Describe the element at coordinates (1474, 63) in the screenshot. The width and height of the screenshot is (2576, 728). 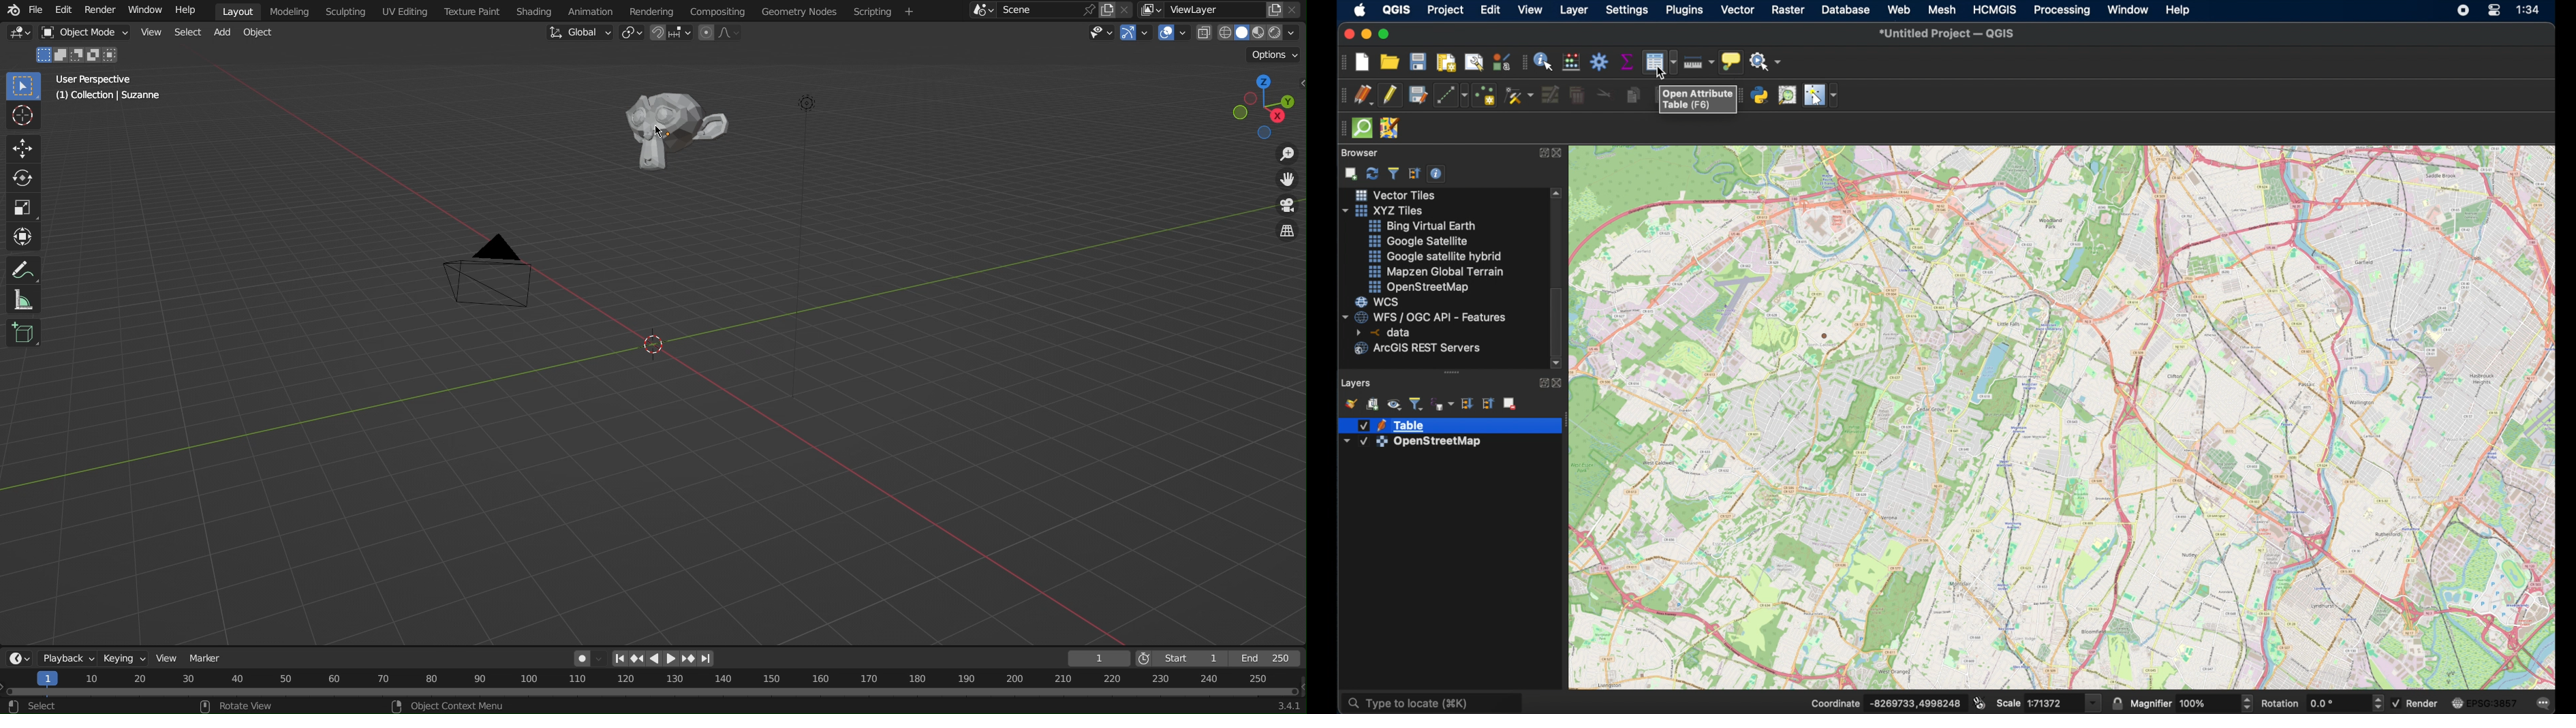
I see `show layout manager` at that location.